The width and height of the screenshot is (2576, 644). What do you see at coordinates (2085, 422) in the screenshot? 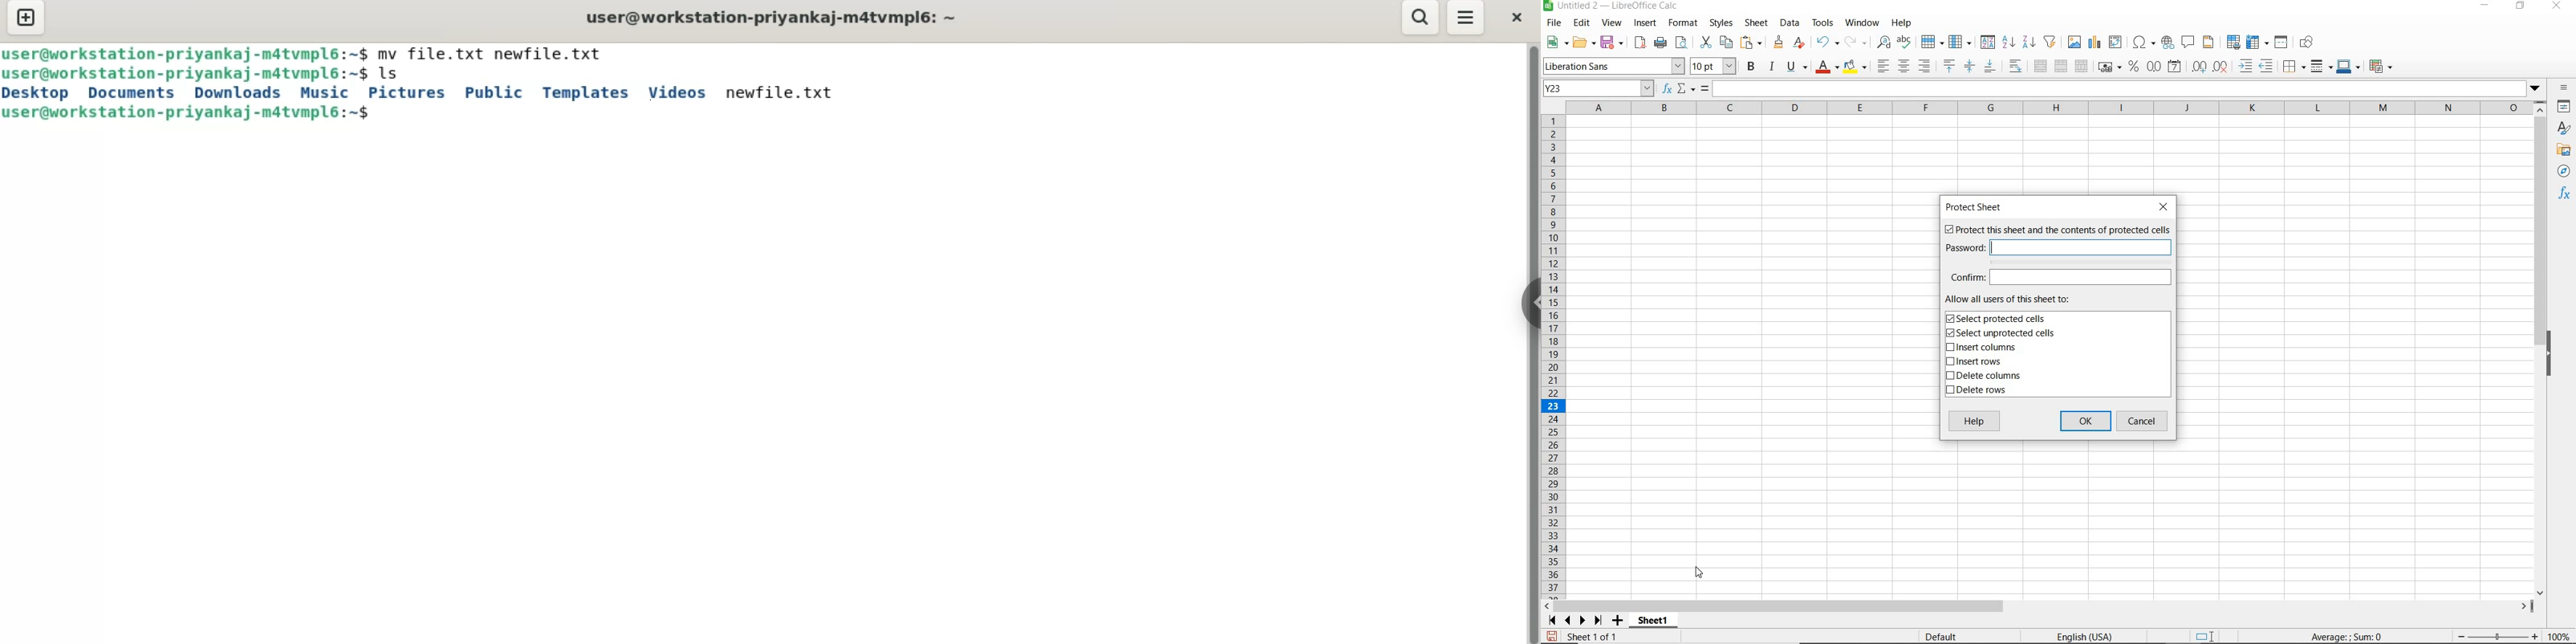
I see `OK` at bounding box center [2085, 422].